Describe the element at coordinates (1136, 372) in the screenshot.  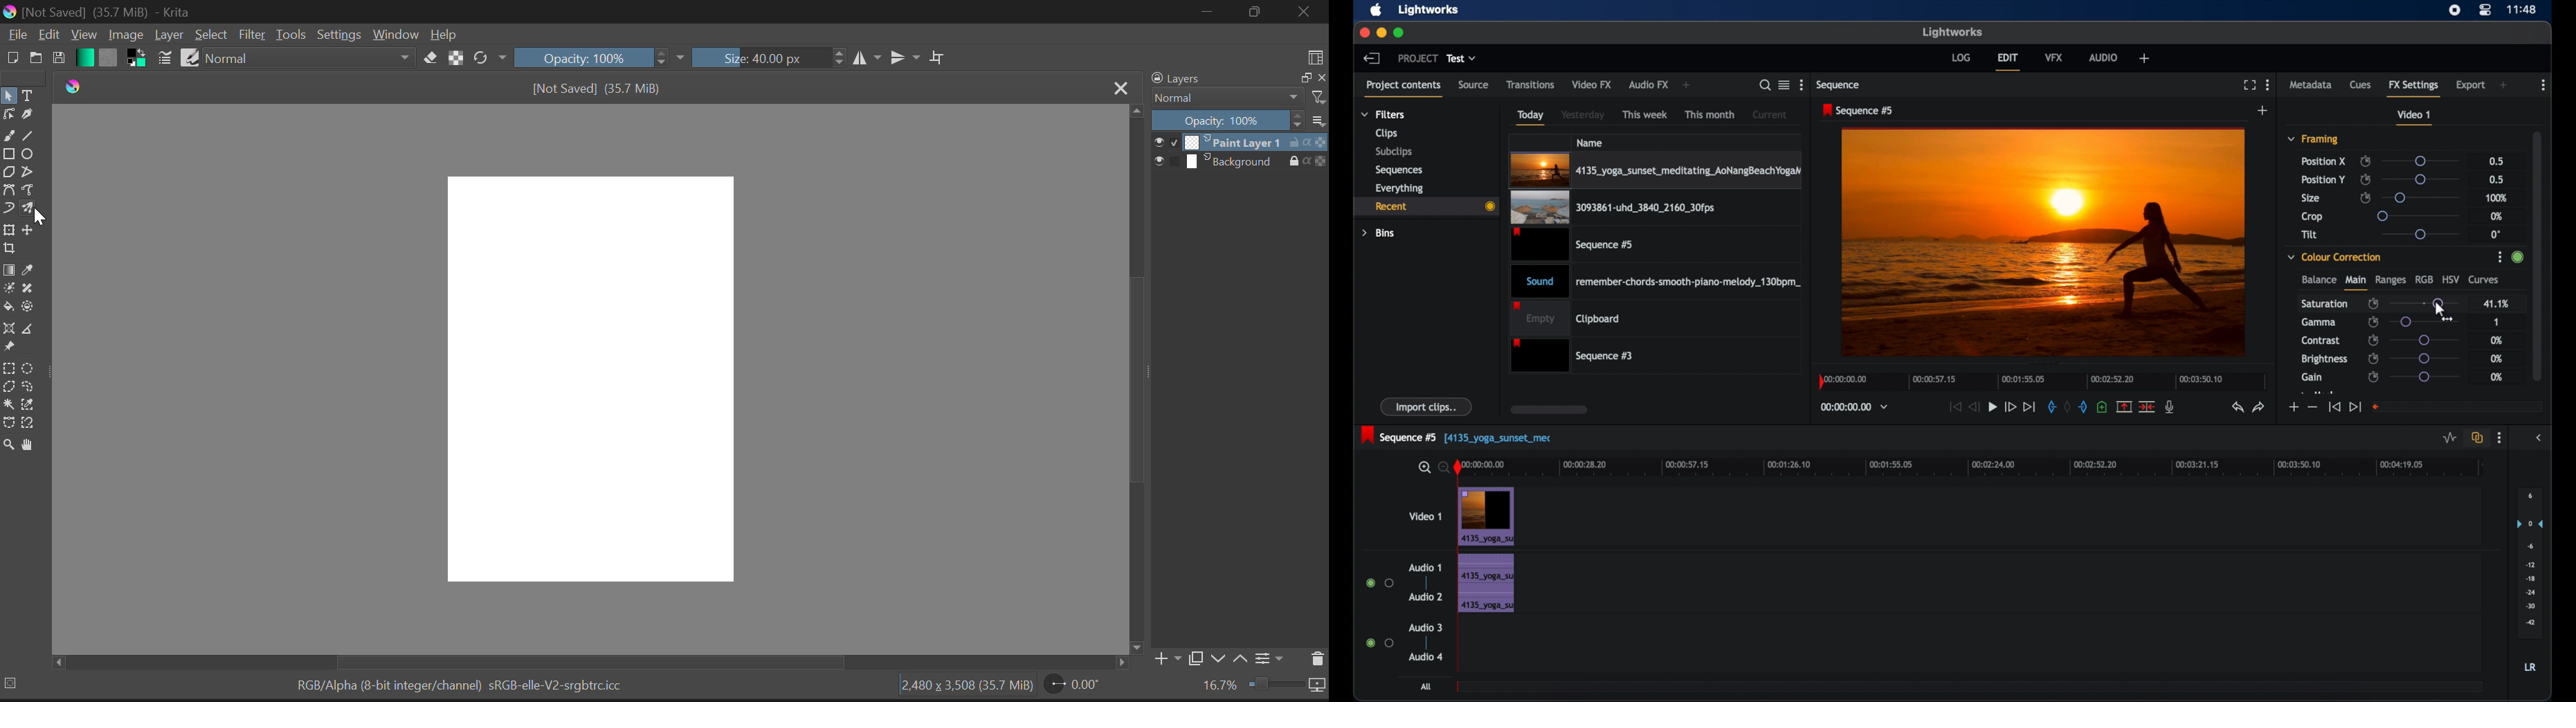
I see `Scroll Bar` at that location.